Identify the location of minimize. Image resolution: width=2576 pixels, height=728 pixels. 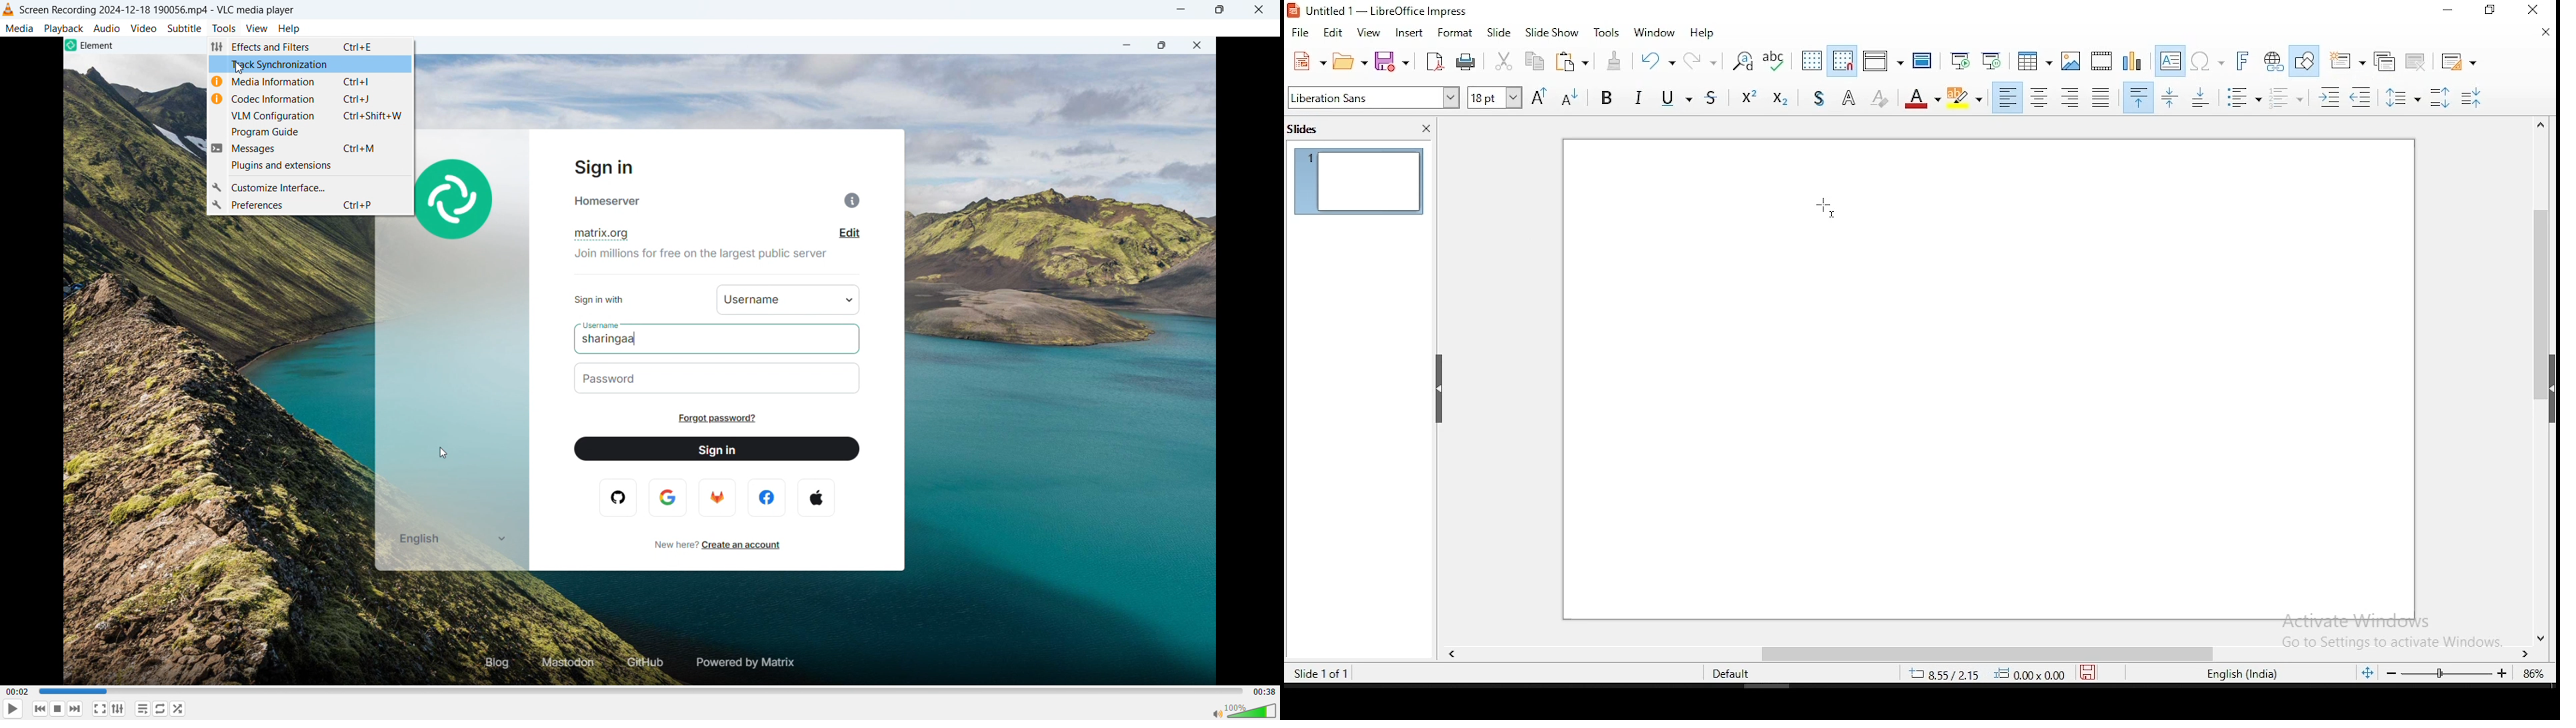
(1127, 46).